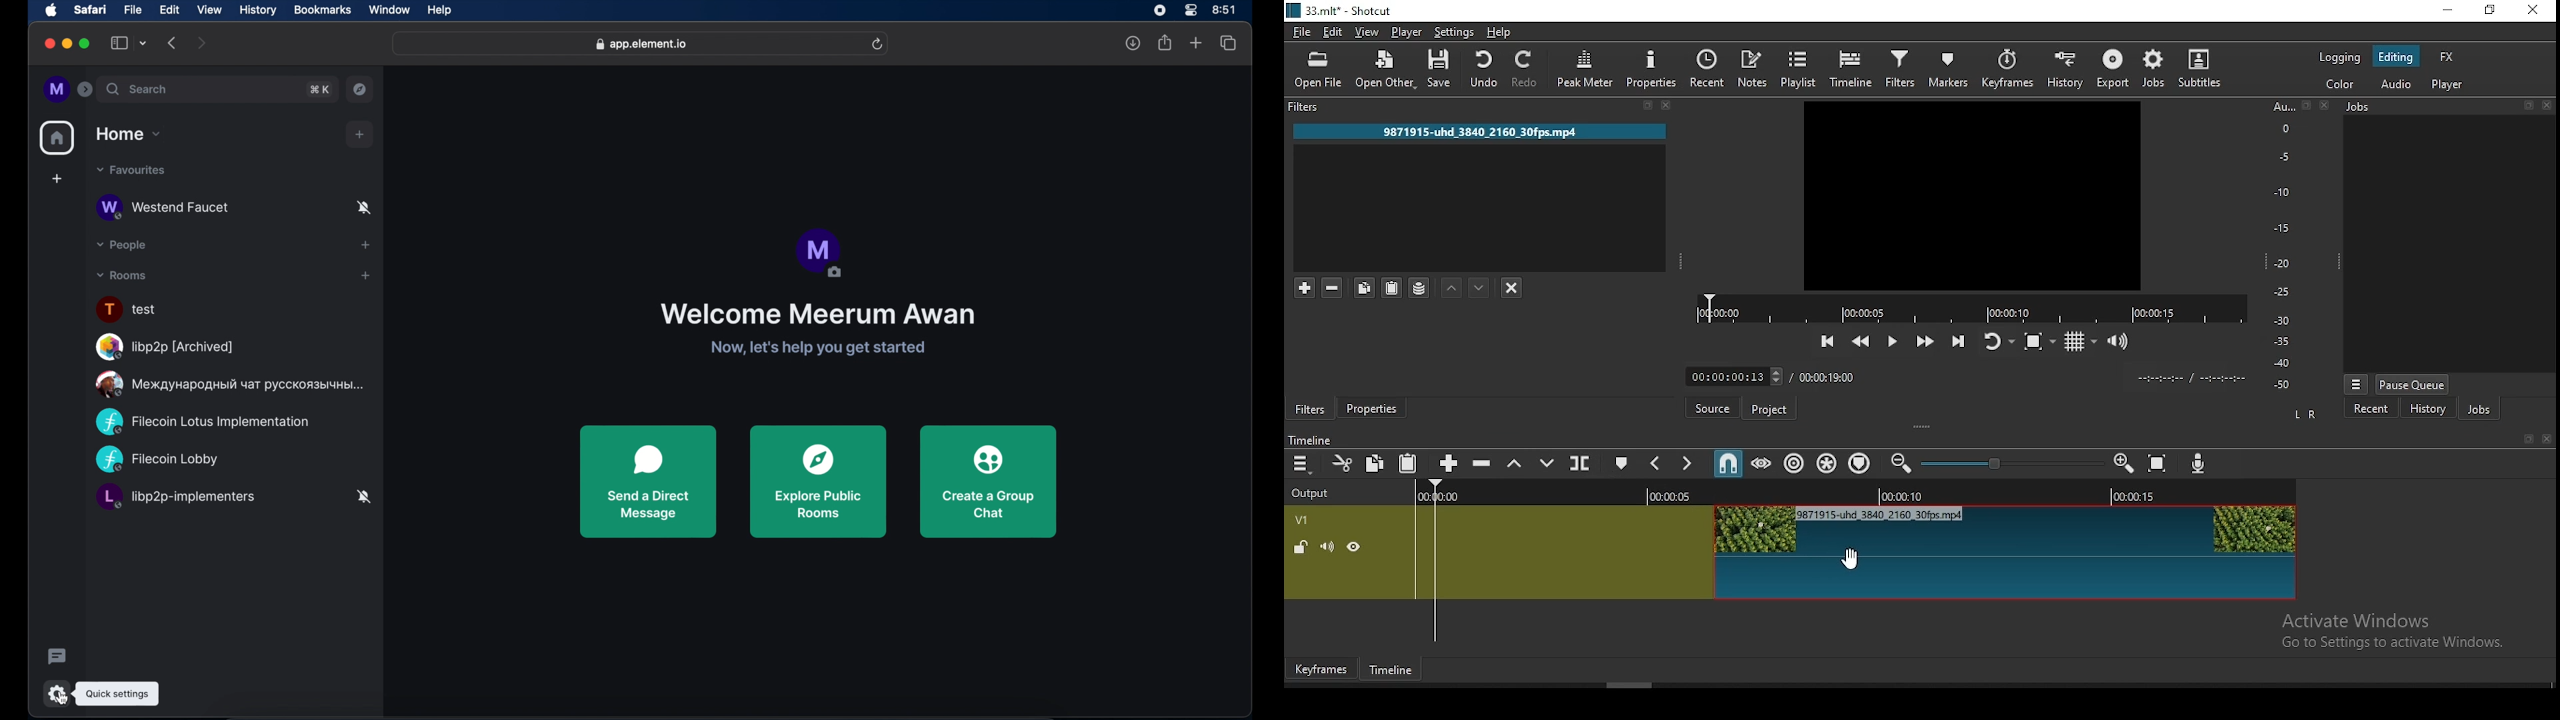  I want to click on view/hide, so click(1354, 547).